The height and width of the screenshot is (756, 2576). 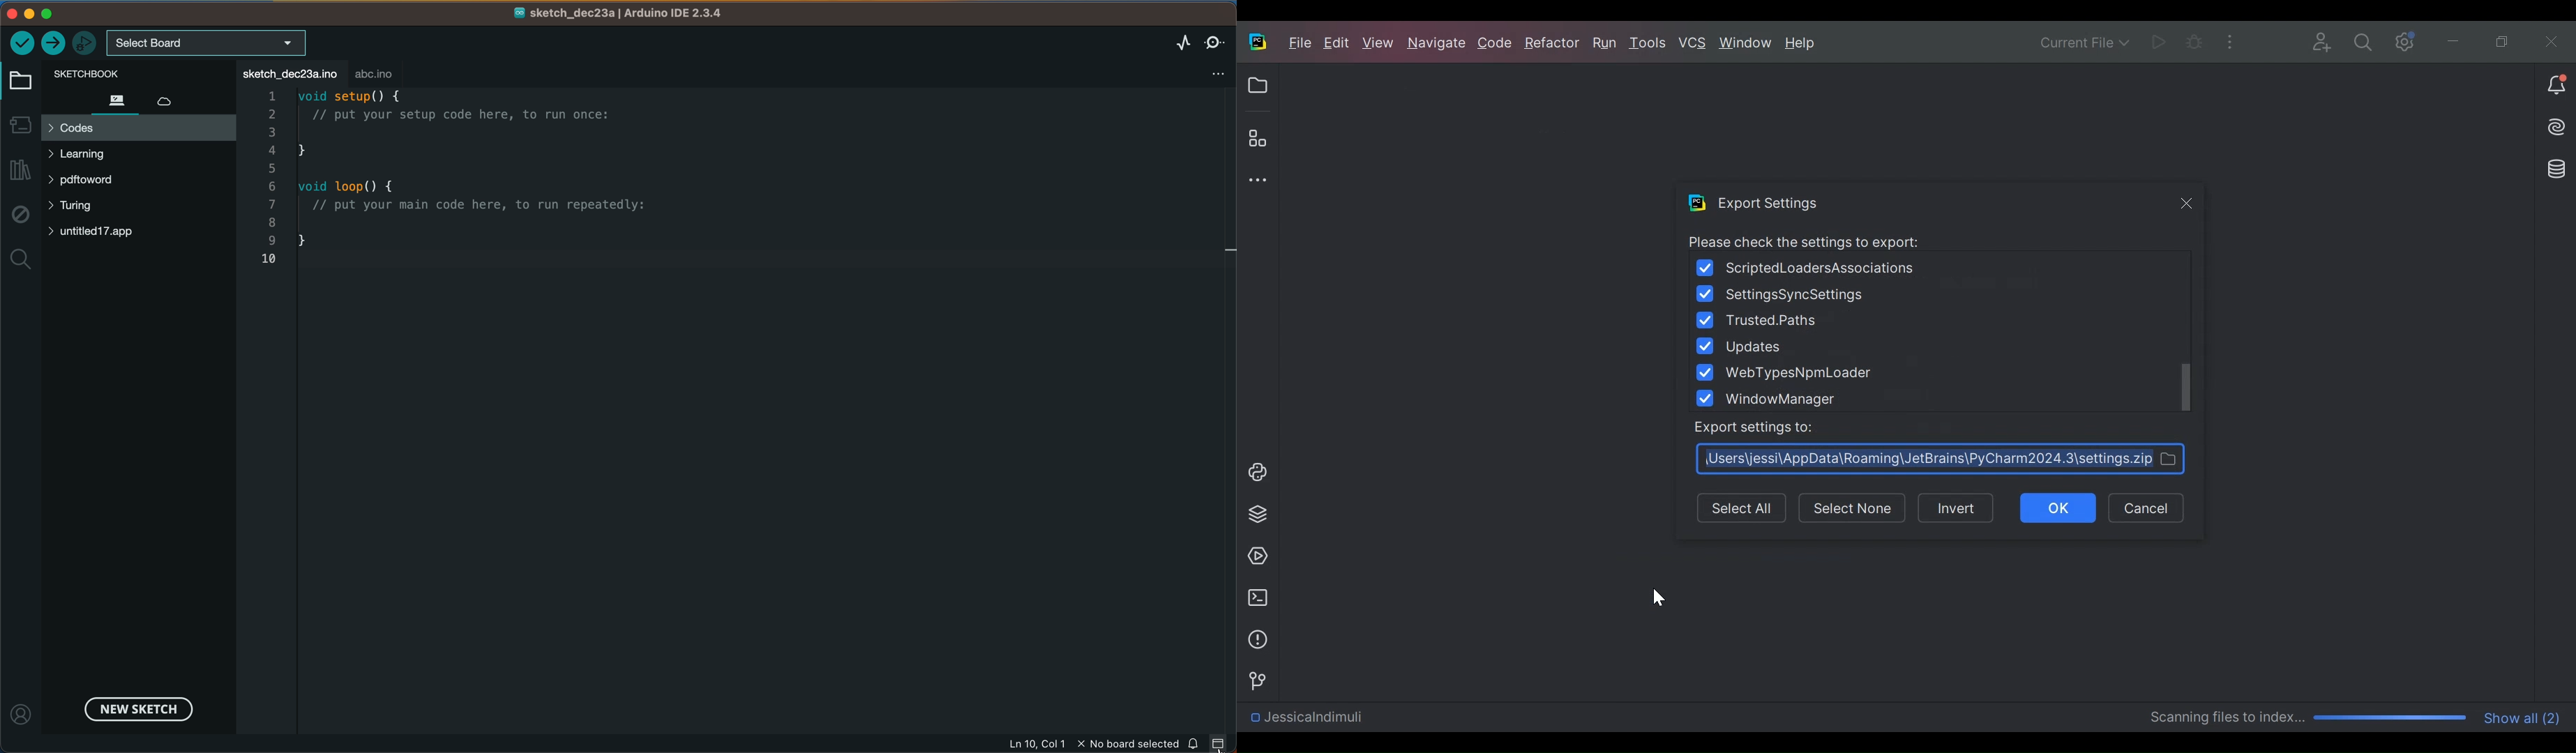 What do you see at coordinates (1809, 267) in the screenshot?
I see `(un)check ScripteLoadersAssociation` at bounding box center [1809, 267].